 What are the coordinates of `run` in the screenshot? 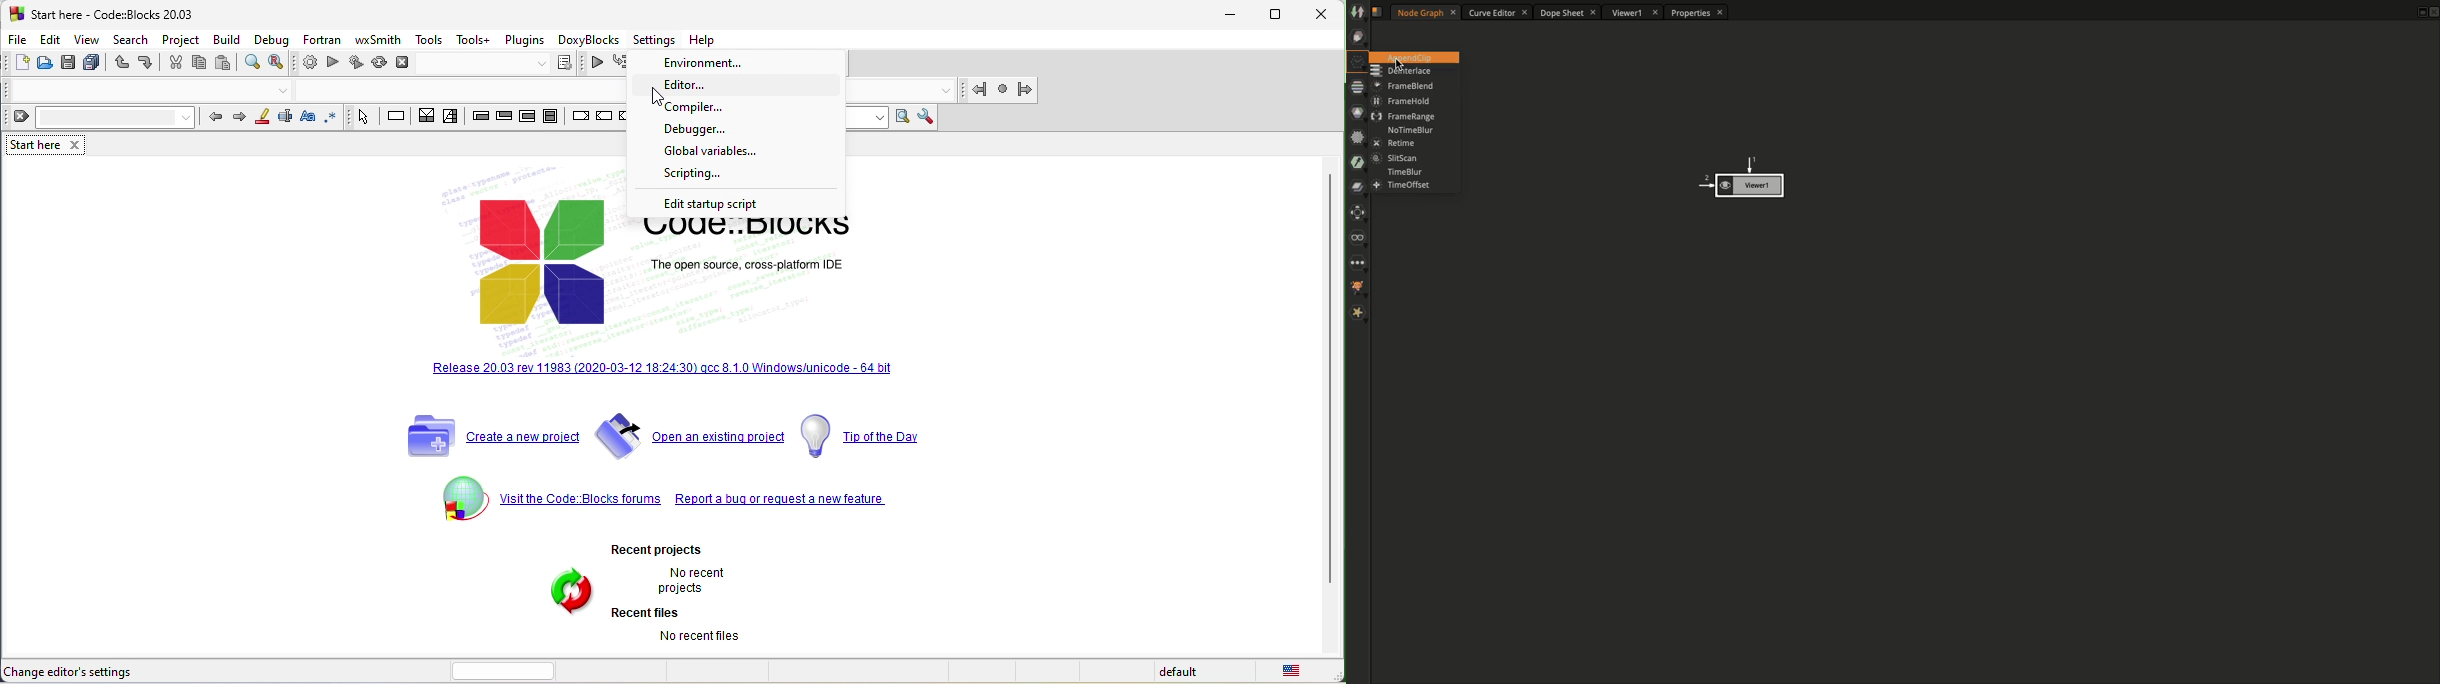 It's located at (337, 65).